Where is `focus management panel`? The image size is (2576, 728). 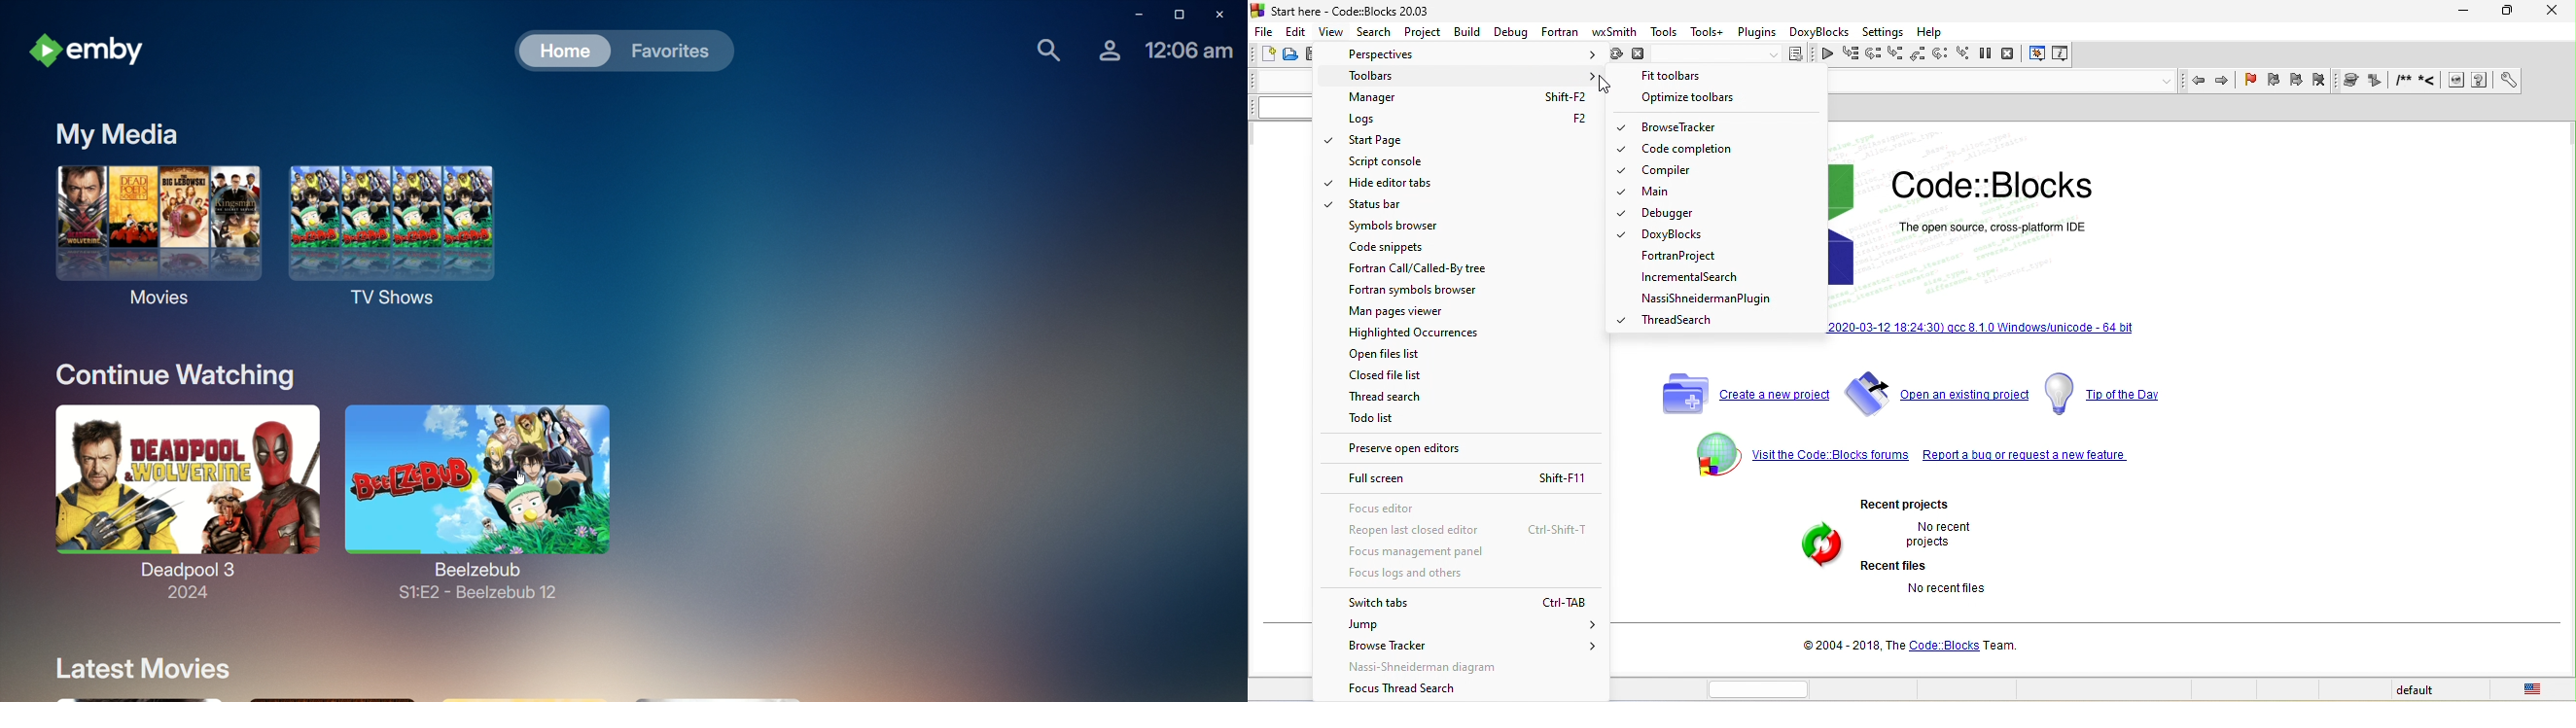
focus management panel is located at coordinates (1418, 555).